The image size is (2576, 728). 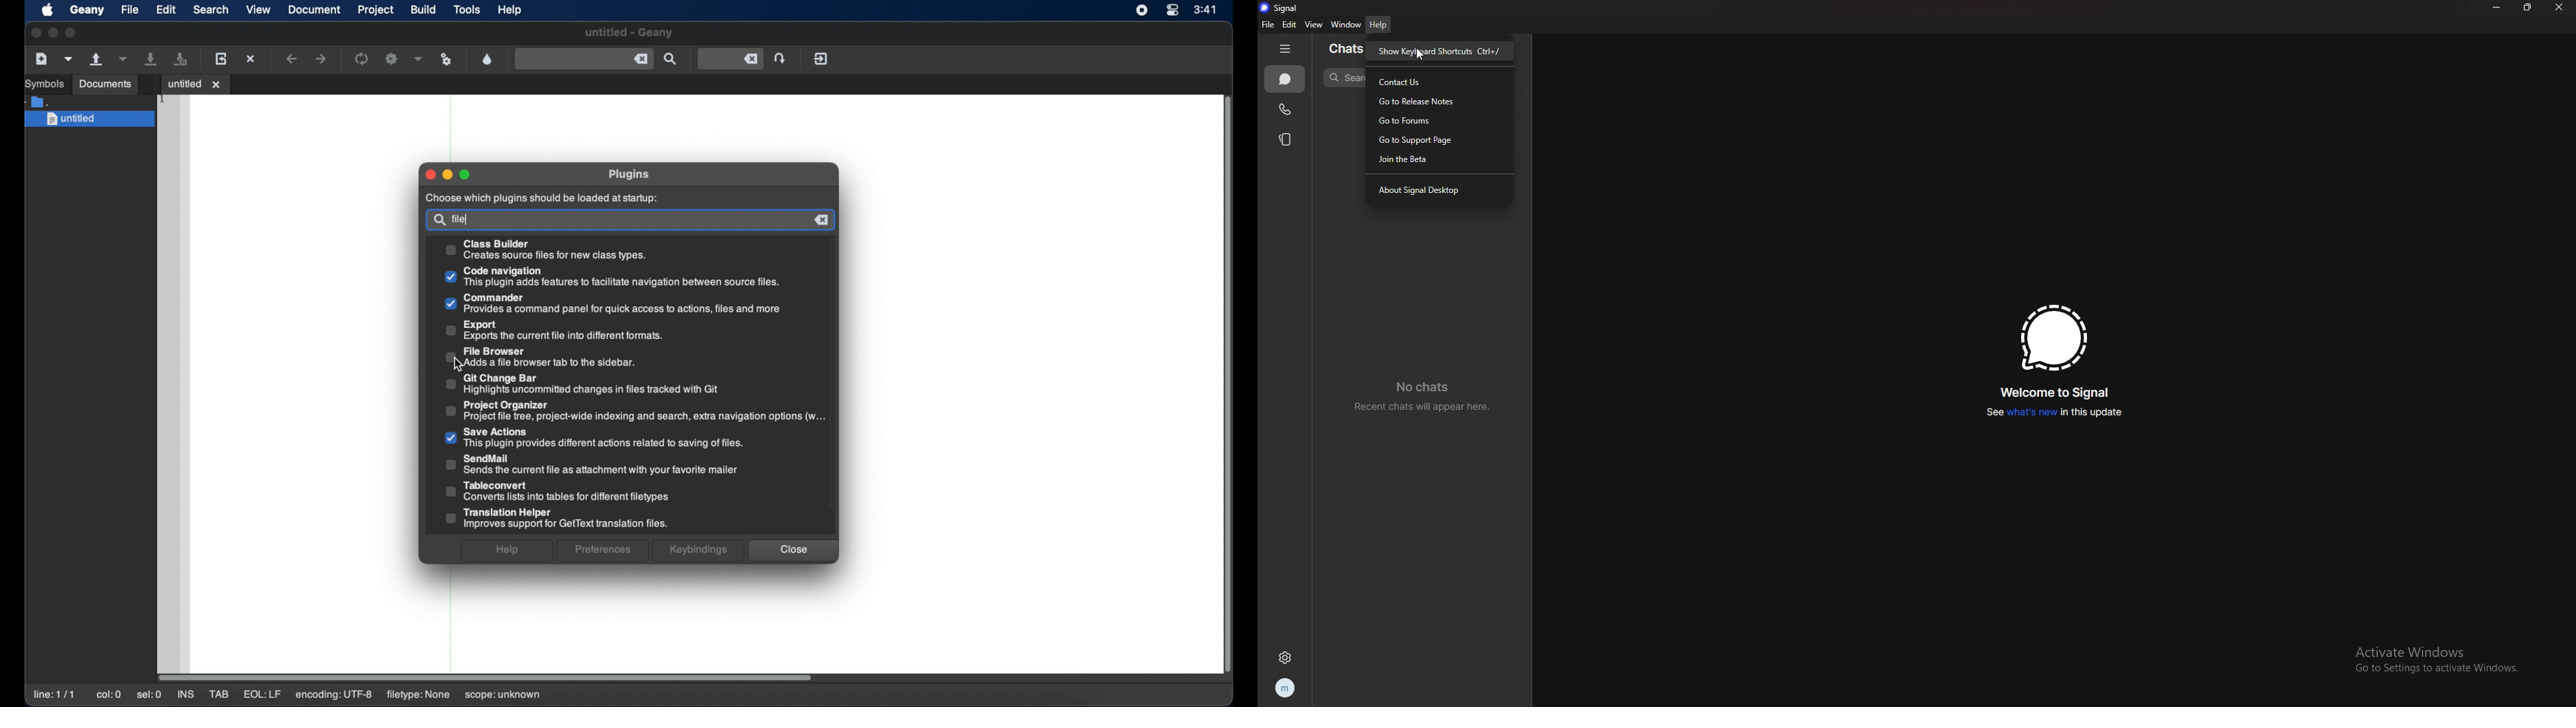 What do you see at coordinates (2529, 8) in the screenshot?
I see `resize` at bounding box center [2529, 8].